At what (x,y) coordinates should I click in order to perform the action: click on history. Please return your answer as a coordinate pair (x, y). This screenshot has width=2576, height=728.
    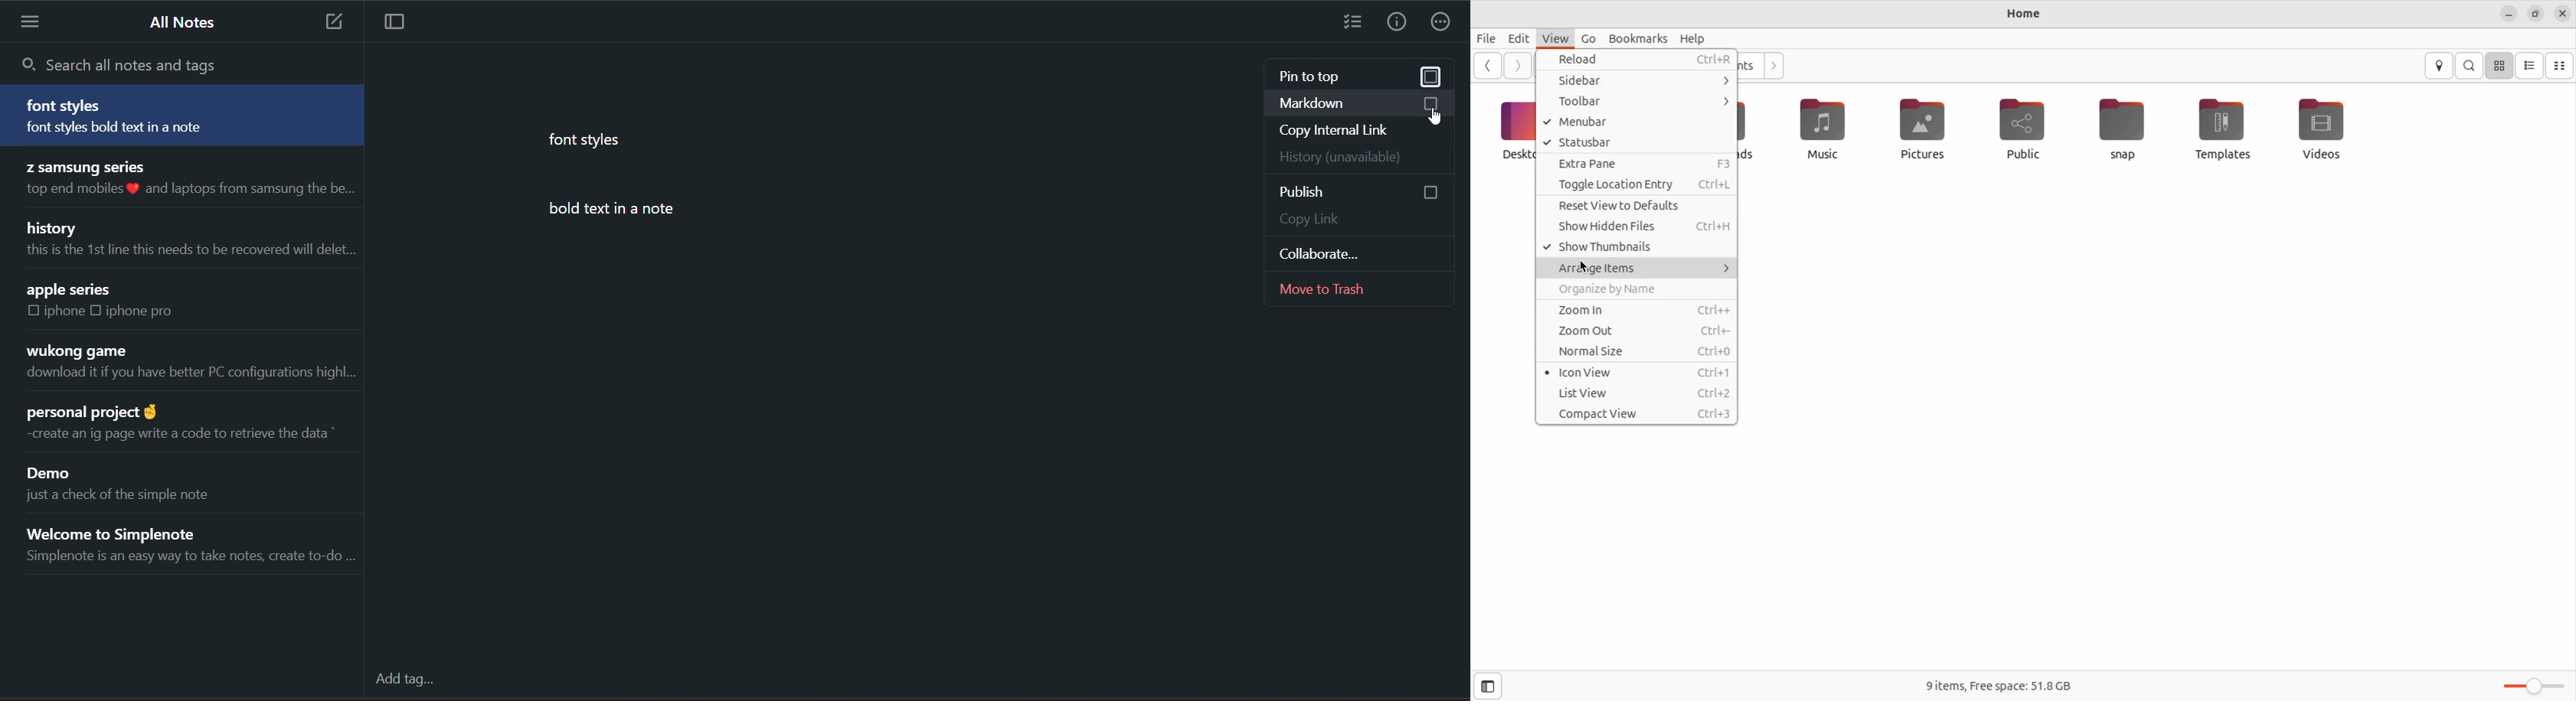
    Looking at the image, I should click on (54, 227).